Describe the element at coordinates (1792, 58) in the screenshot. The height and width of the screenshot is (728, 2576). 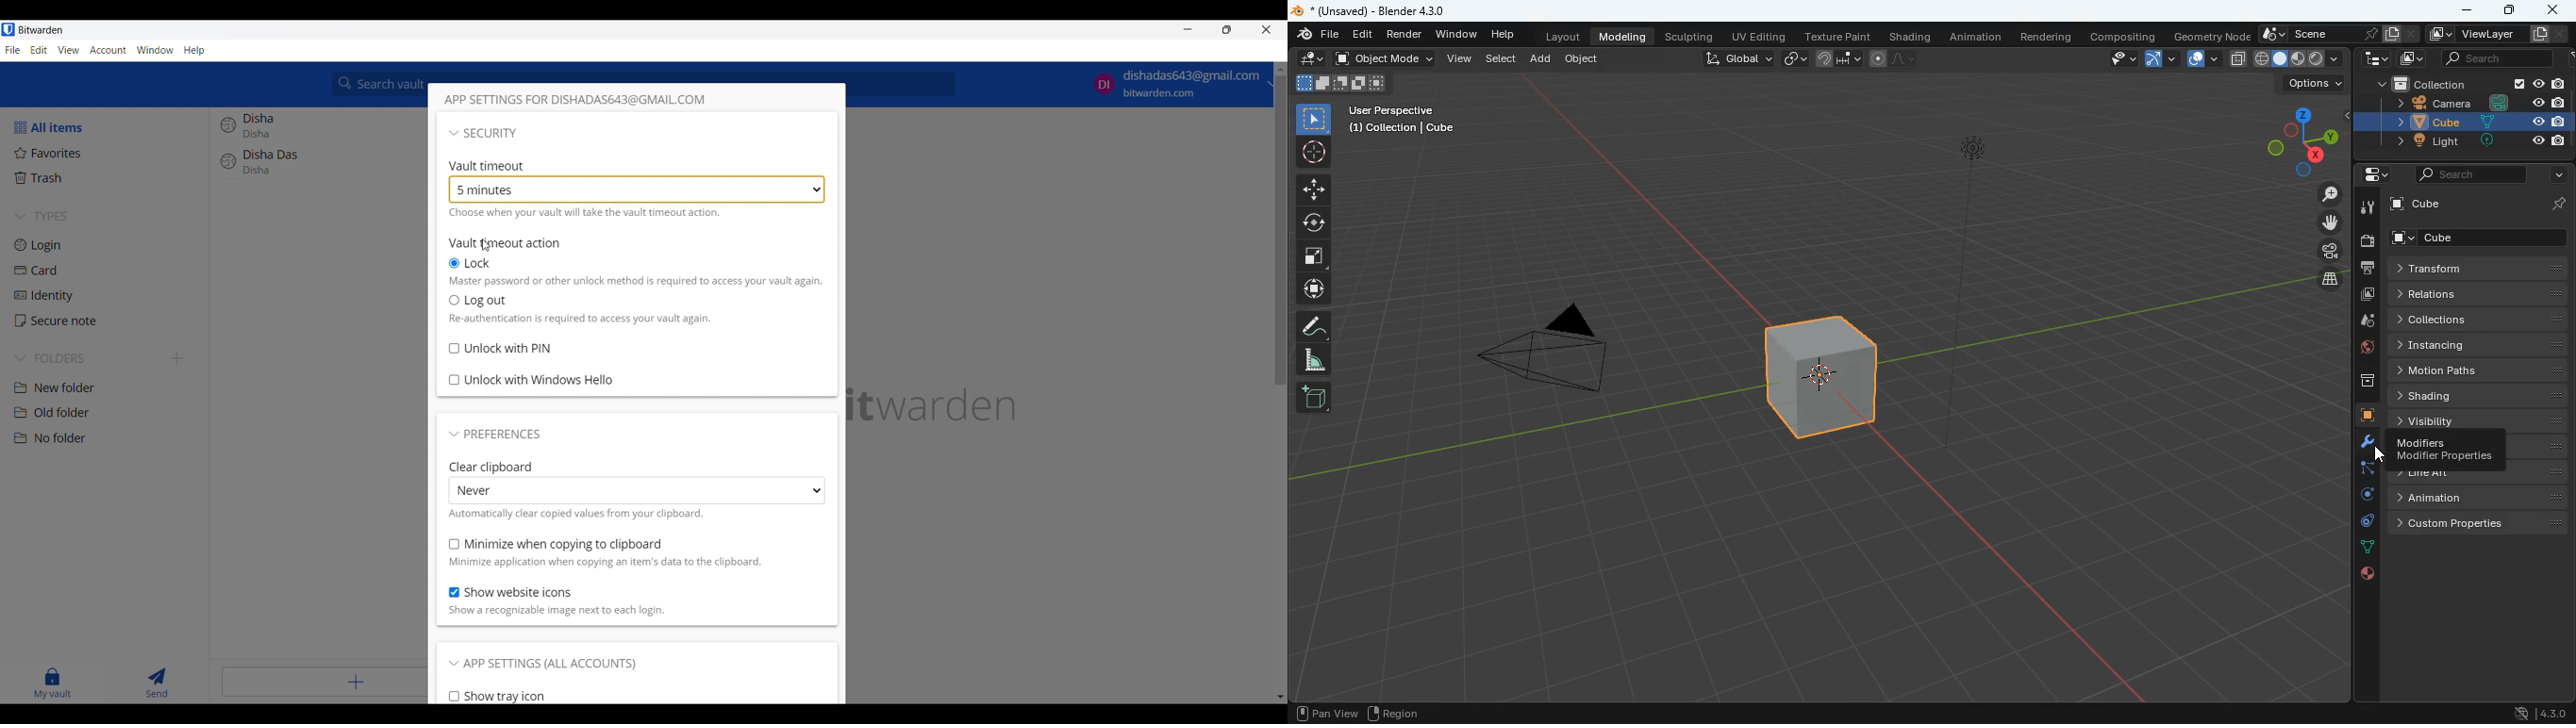
I see `link` at that location.